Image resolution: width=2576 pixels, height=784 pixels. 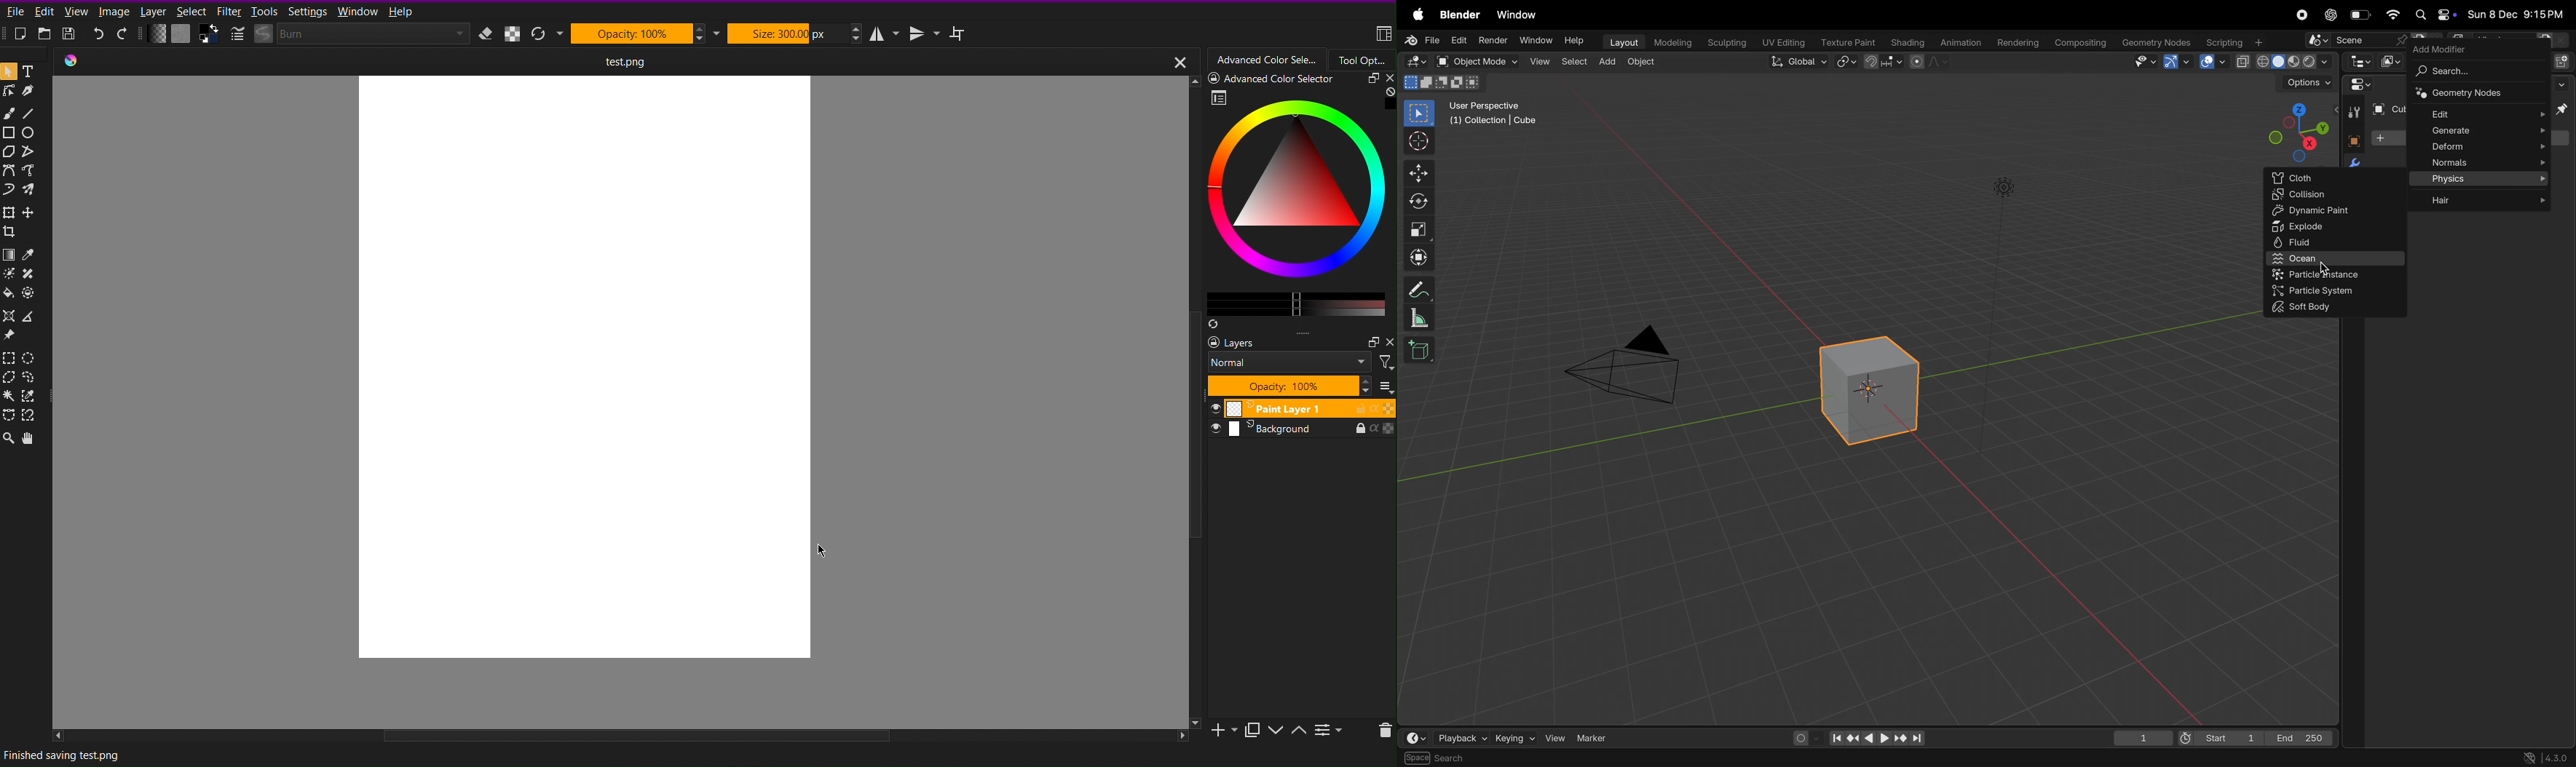 What do you see at coordinates (229, 11) in the screenshot?
I see `Filter` at bounding box center [229, 11].